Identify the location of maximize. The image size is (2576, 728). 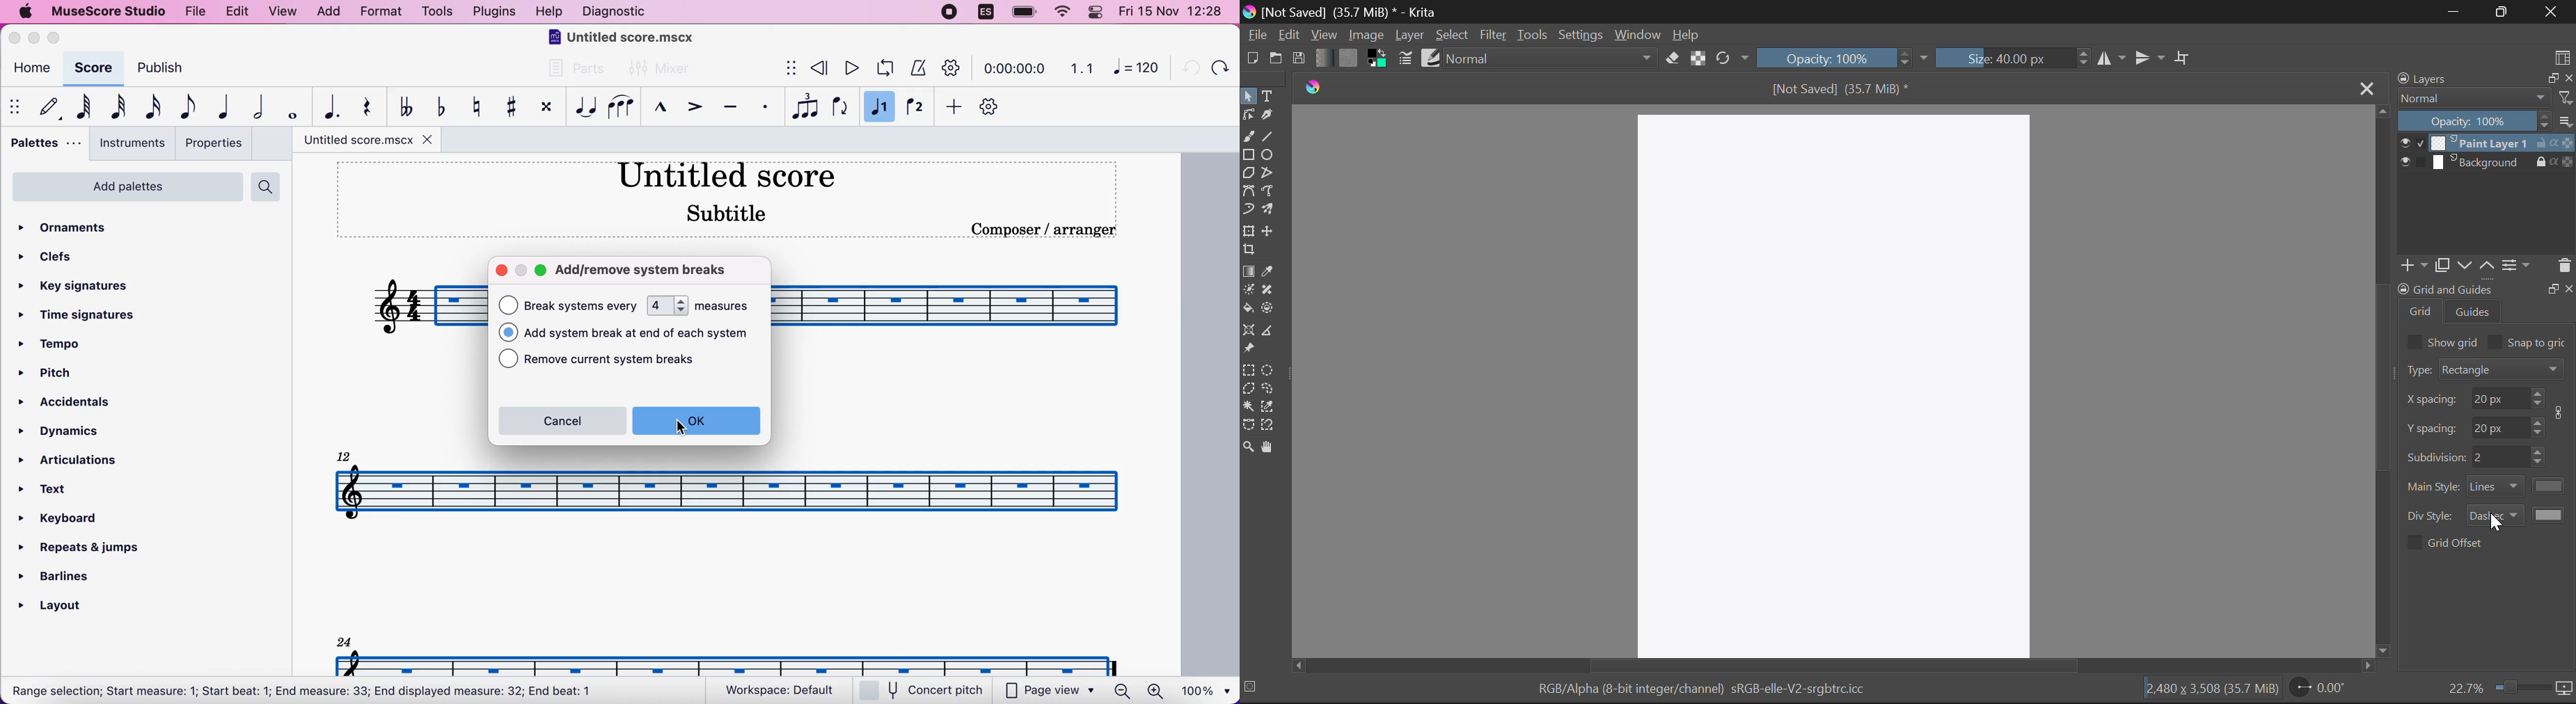
(542, 272).